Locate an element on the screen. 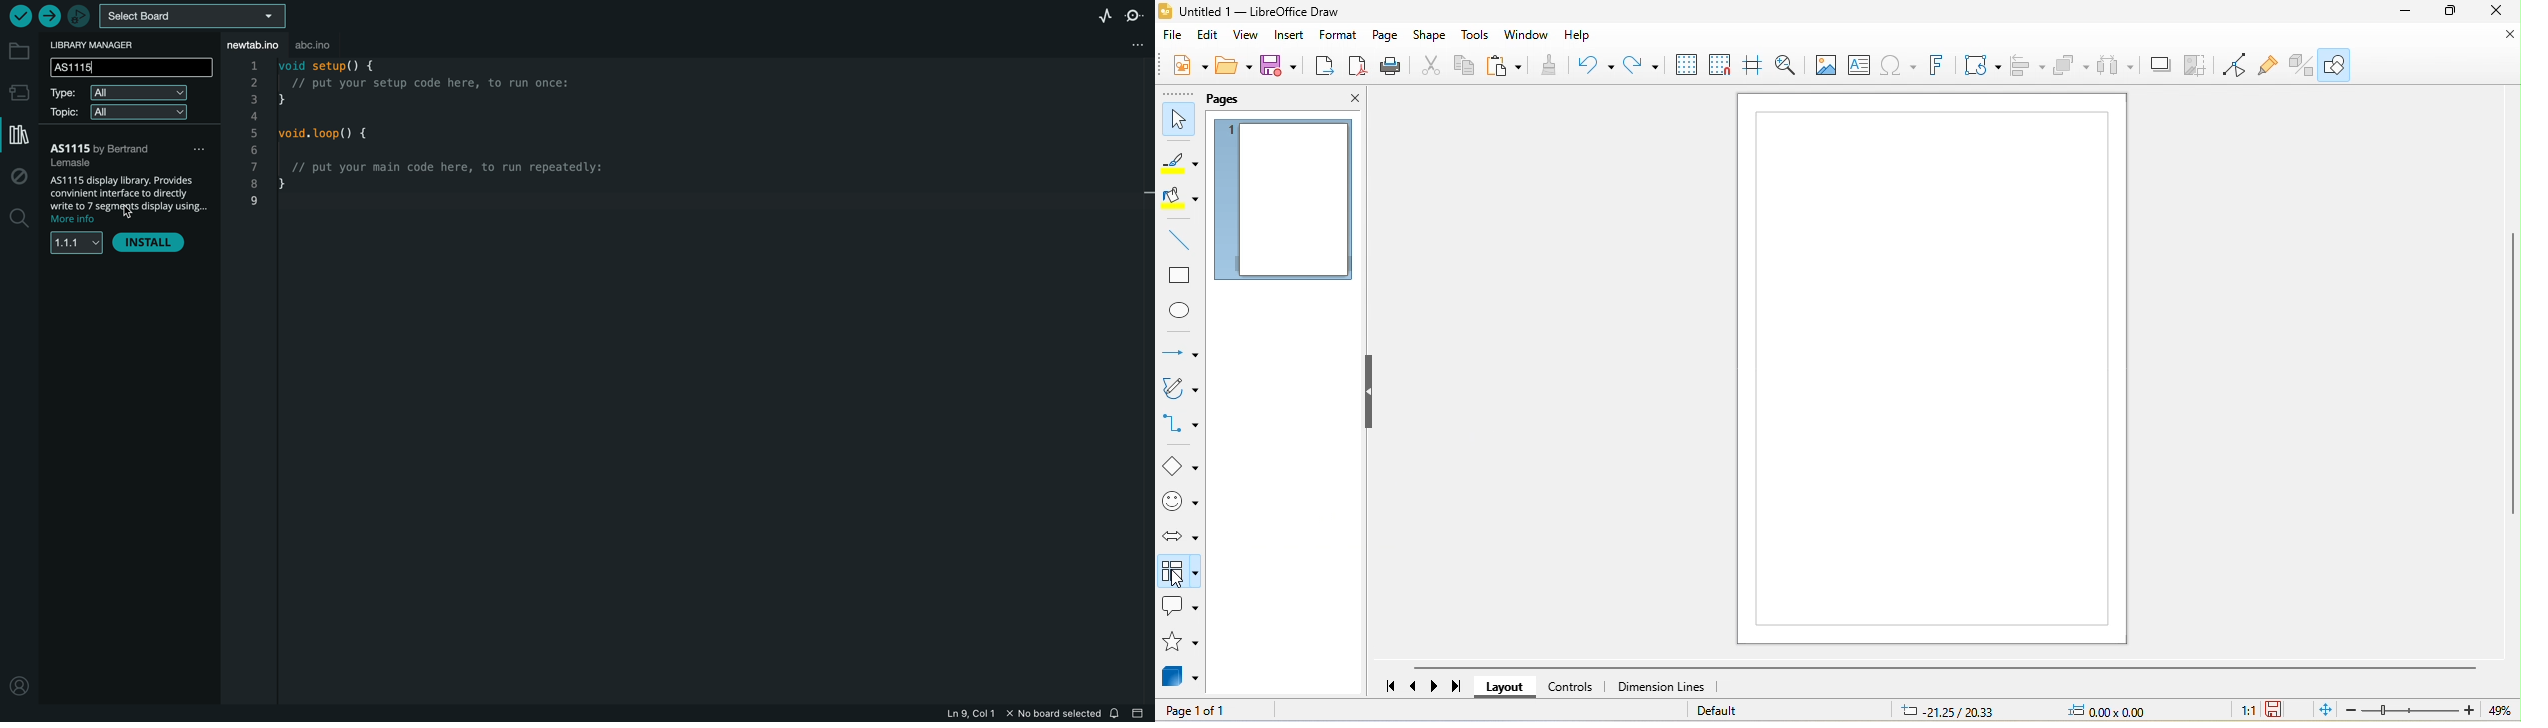 Image resolution: width=2548 pixels, height=728 pixels. callout shape is located at coordinates (1181, 607).